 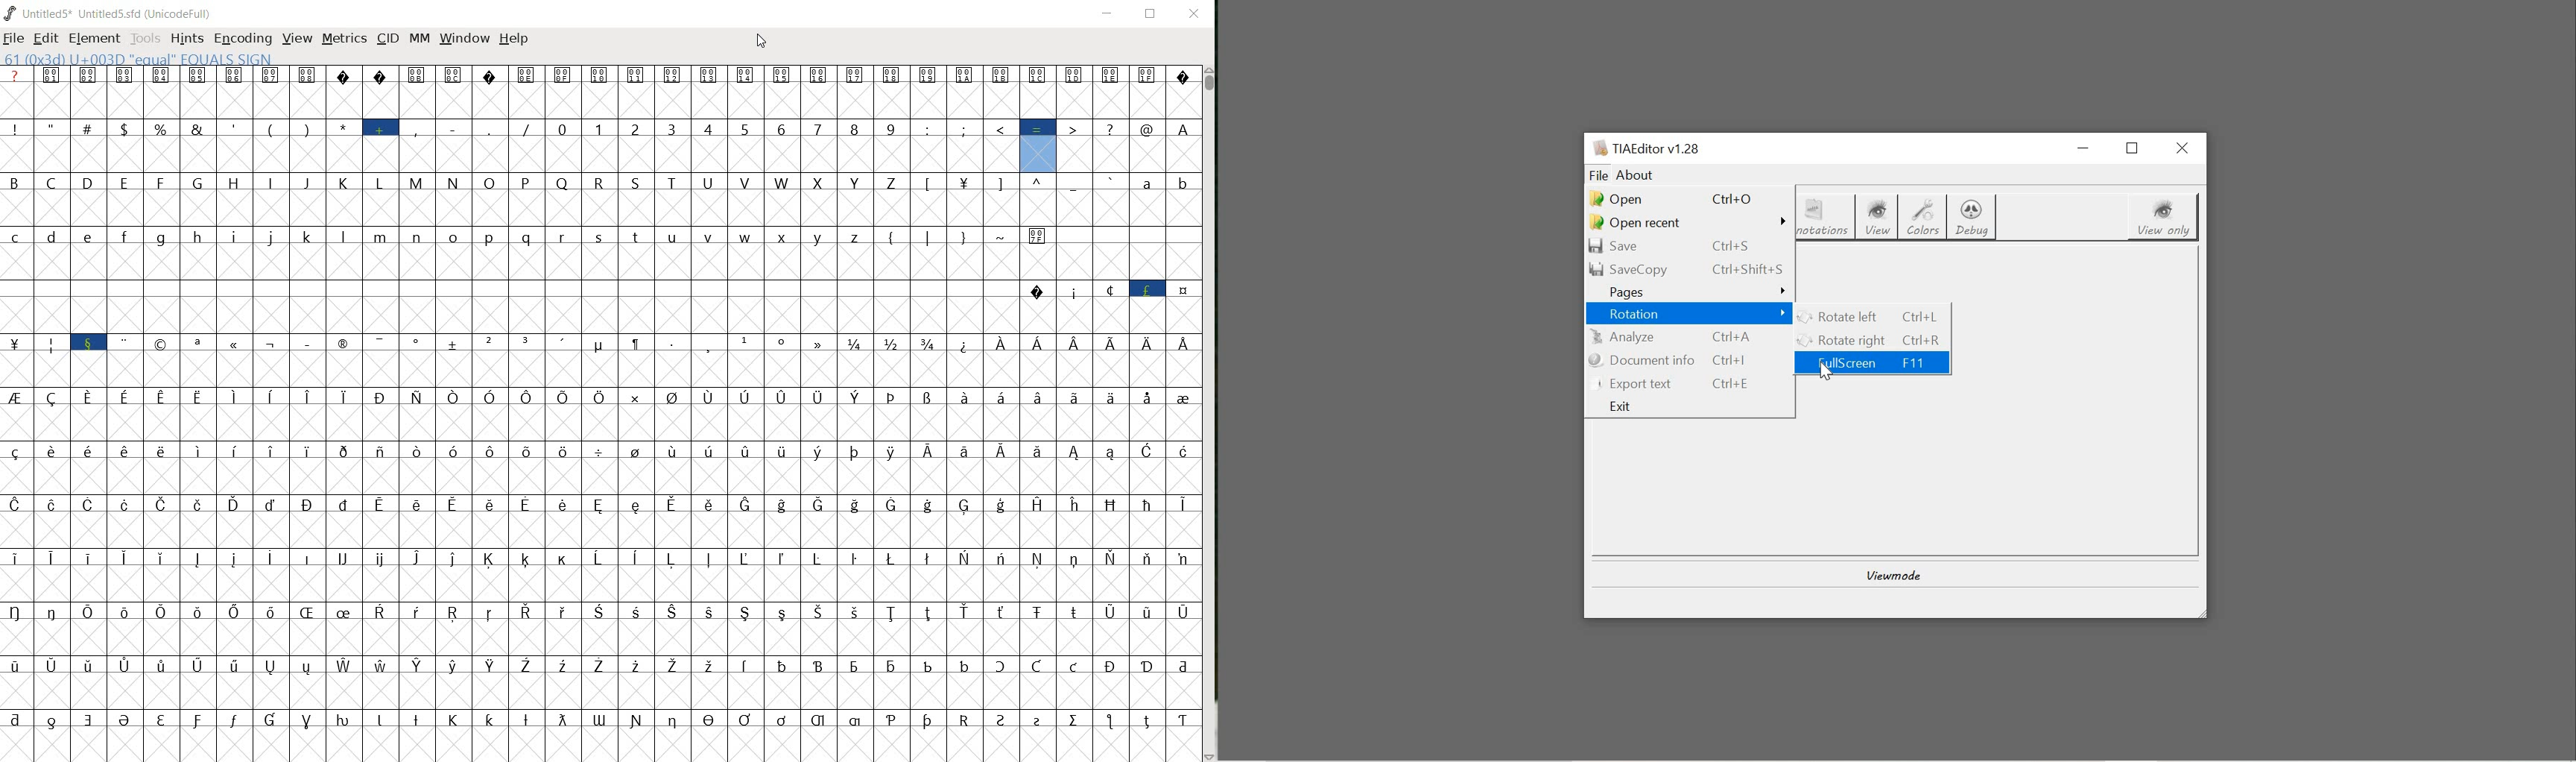 What do you see at coordinates (1690, 383) in the screenshot?
I see `export text` at bounding box center [1690, 383].